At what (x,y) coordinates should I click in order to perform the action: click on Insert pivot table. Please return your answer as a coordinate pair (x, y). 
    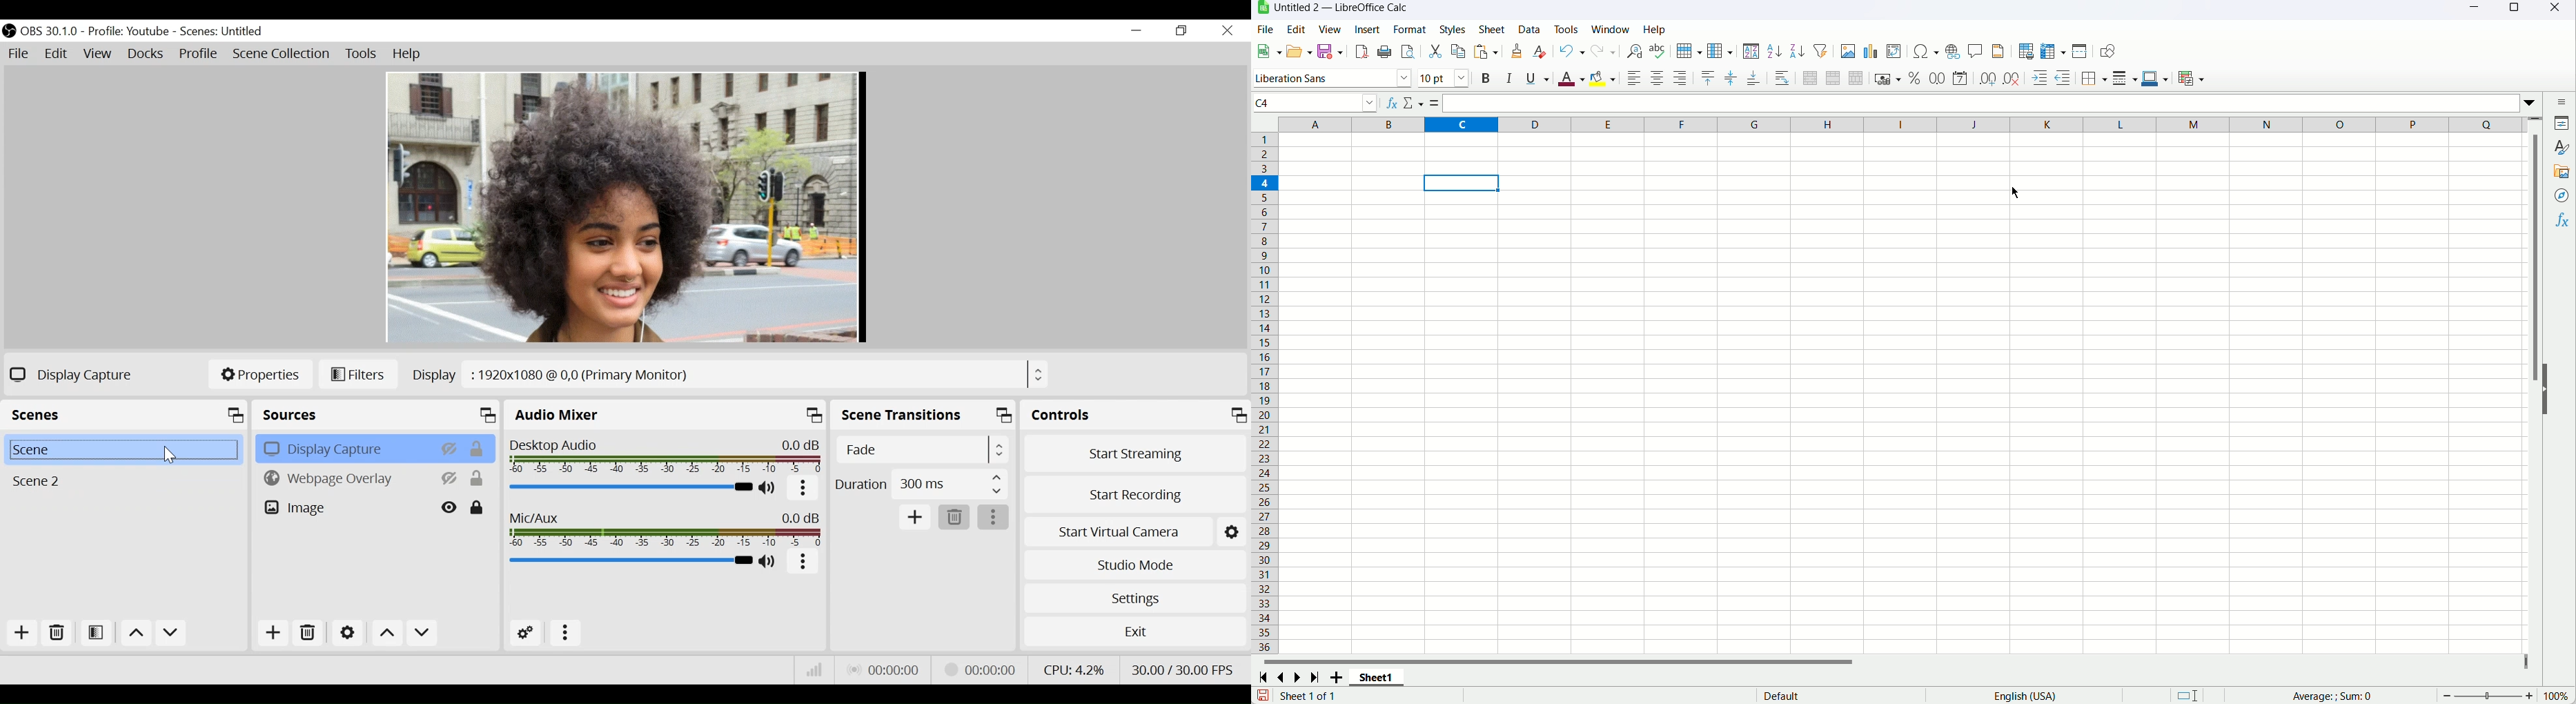
    Looking at the image, I should click on (1894, 51).